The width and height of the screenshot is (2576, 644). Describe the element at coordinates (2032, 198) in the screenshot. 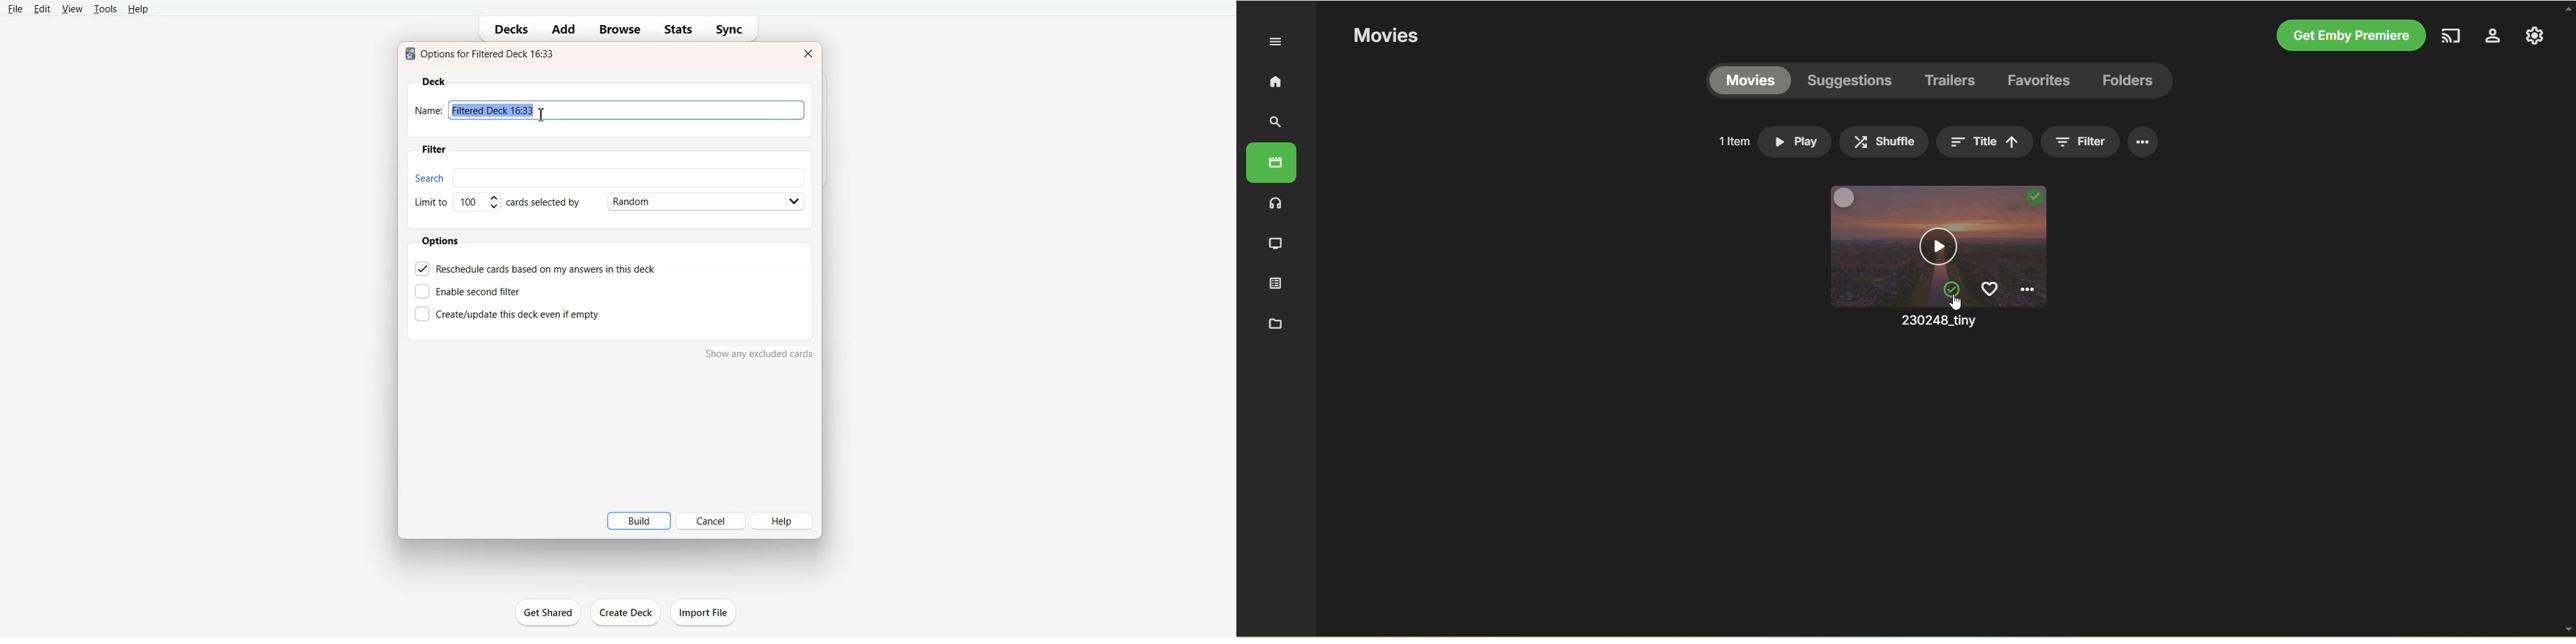

I see `played video` at that location.